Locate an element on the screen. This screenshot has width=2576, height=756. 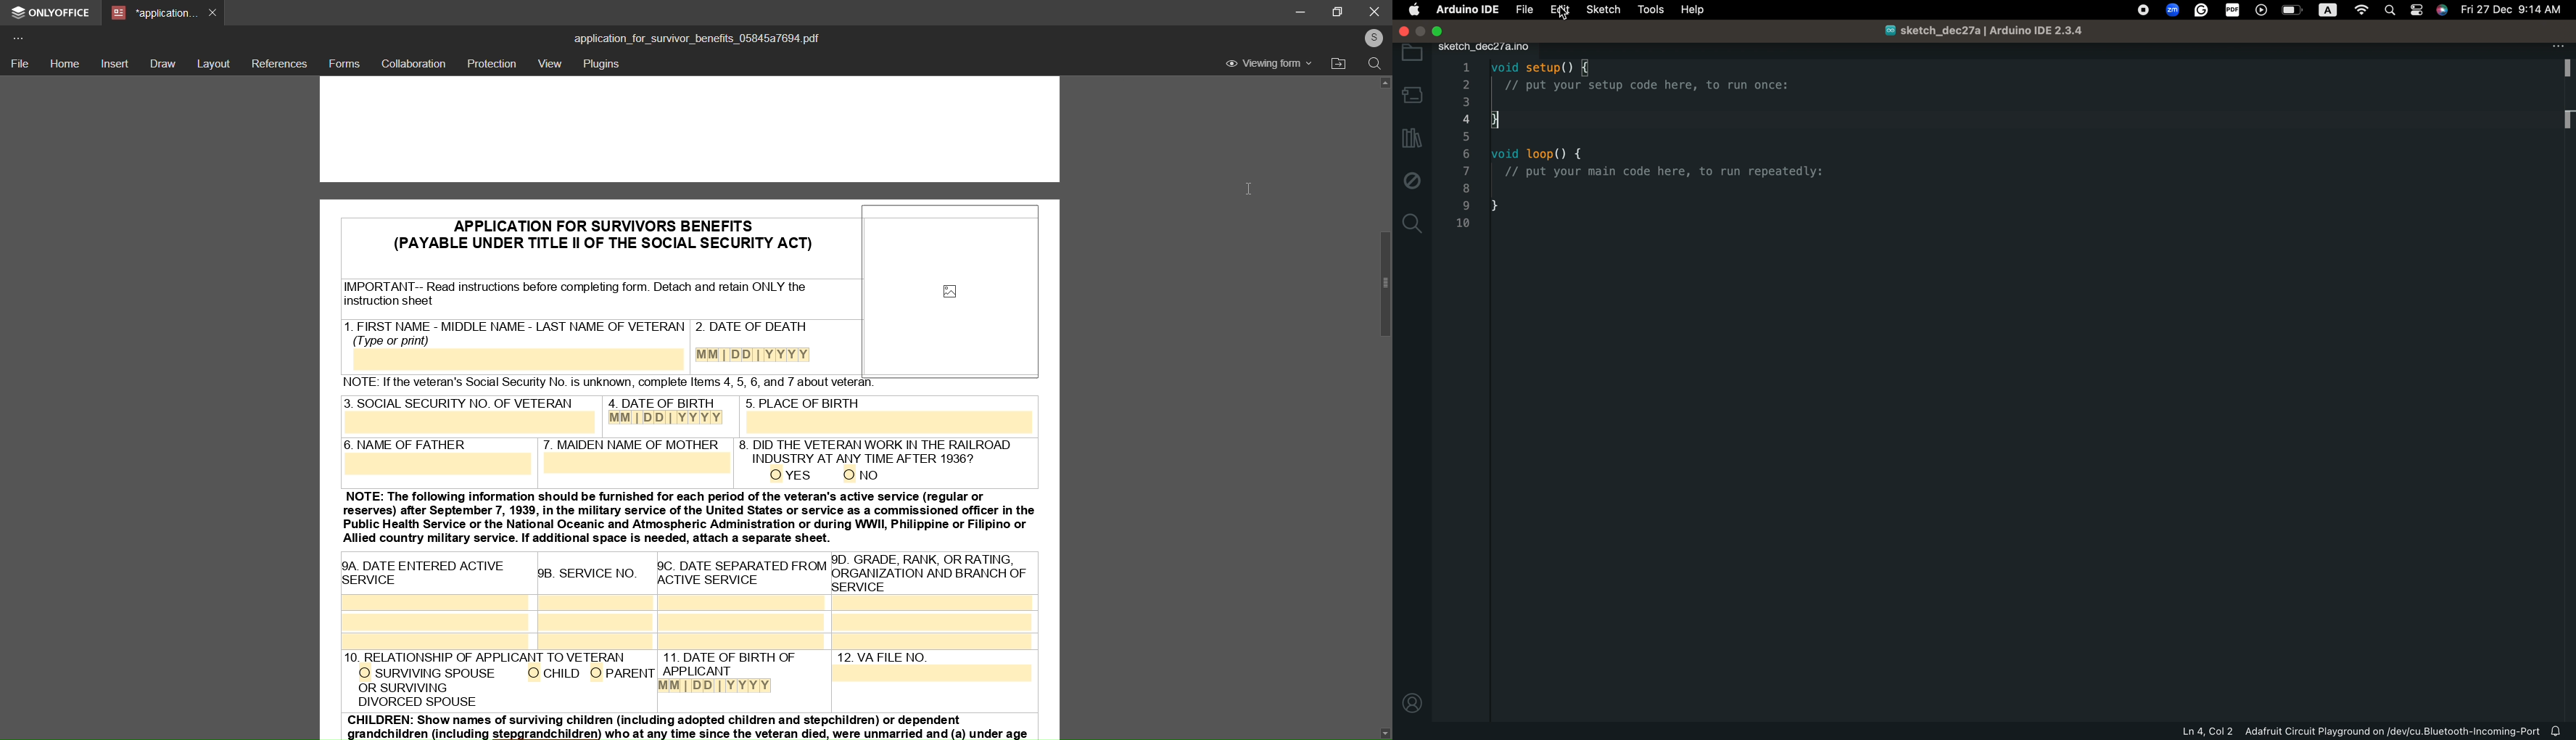
tab name is located at coordinates (153, 14).